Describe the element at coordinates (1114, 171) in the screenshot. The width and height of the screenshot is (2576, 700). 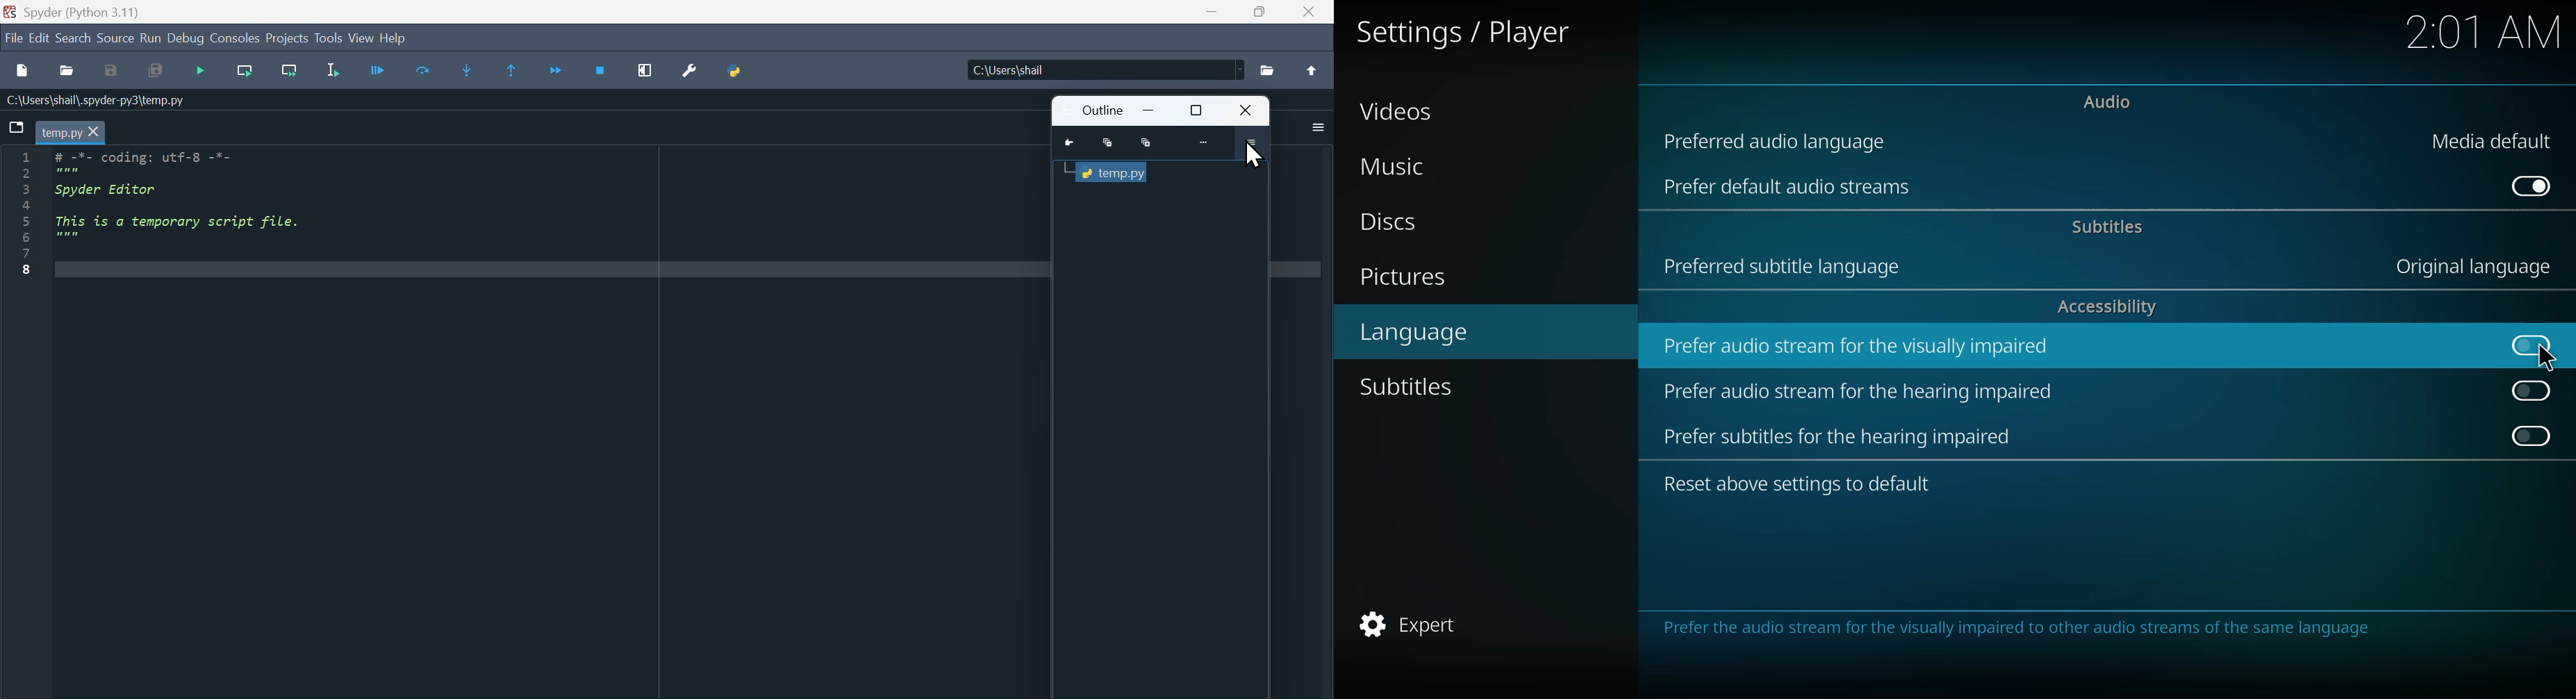
I see `Python console` at that location.